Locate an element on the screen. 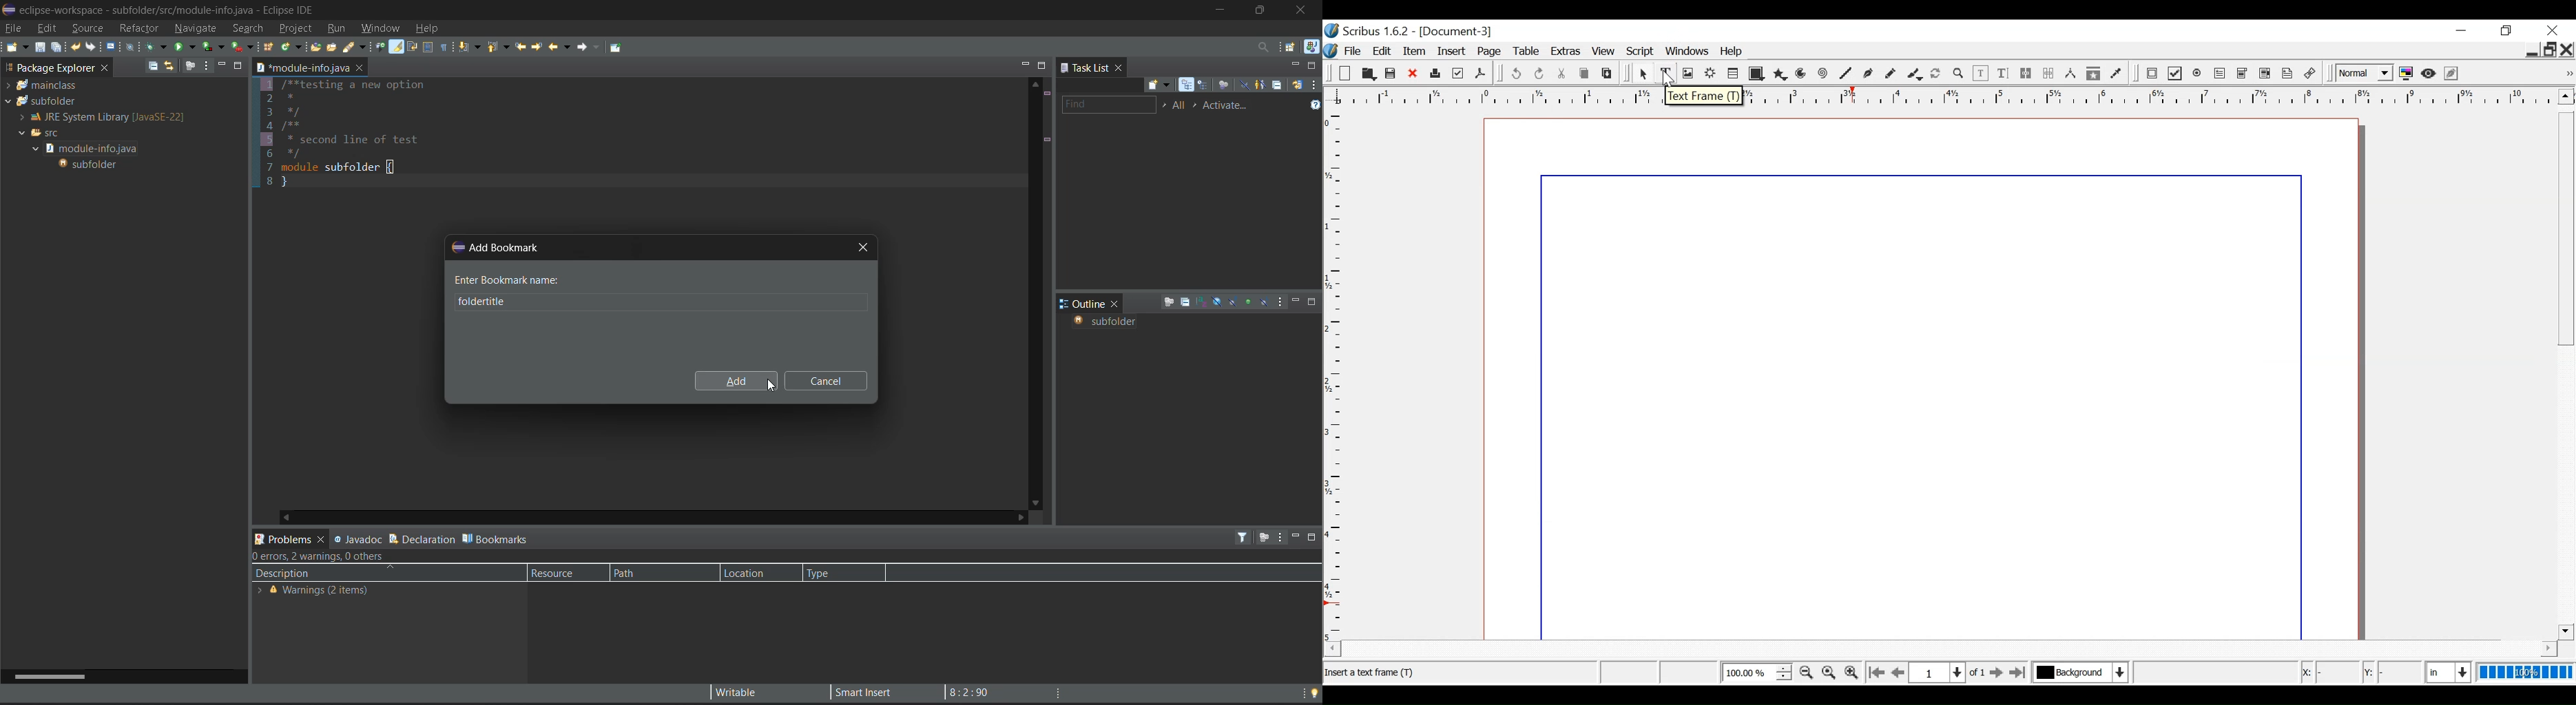  resource is located at coordinates (559, 573).